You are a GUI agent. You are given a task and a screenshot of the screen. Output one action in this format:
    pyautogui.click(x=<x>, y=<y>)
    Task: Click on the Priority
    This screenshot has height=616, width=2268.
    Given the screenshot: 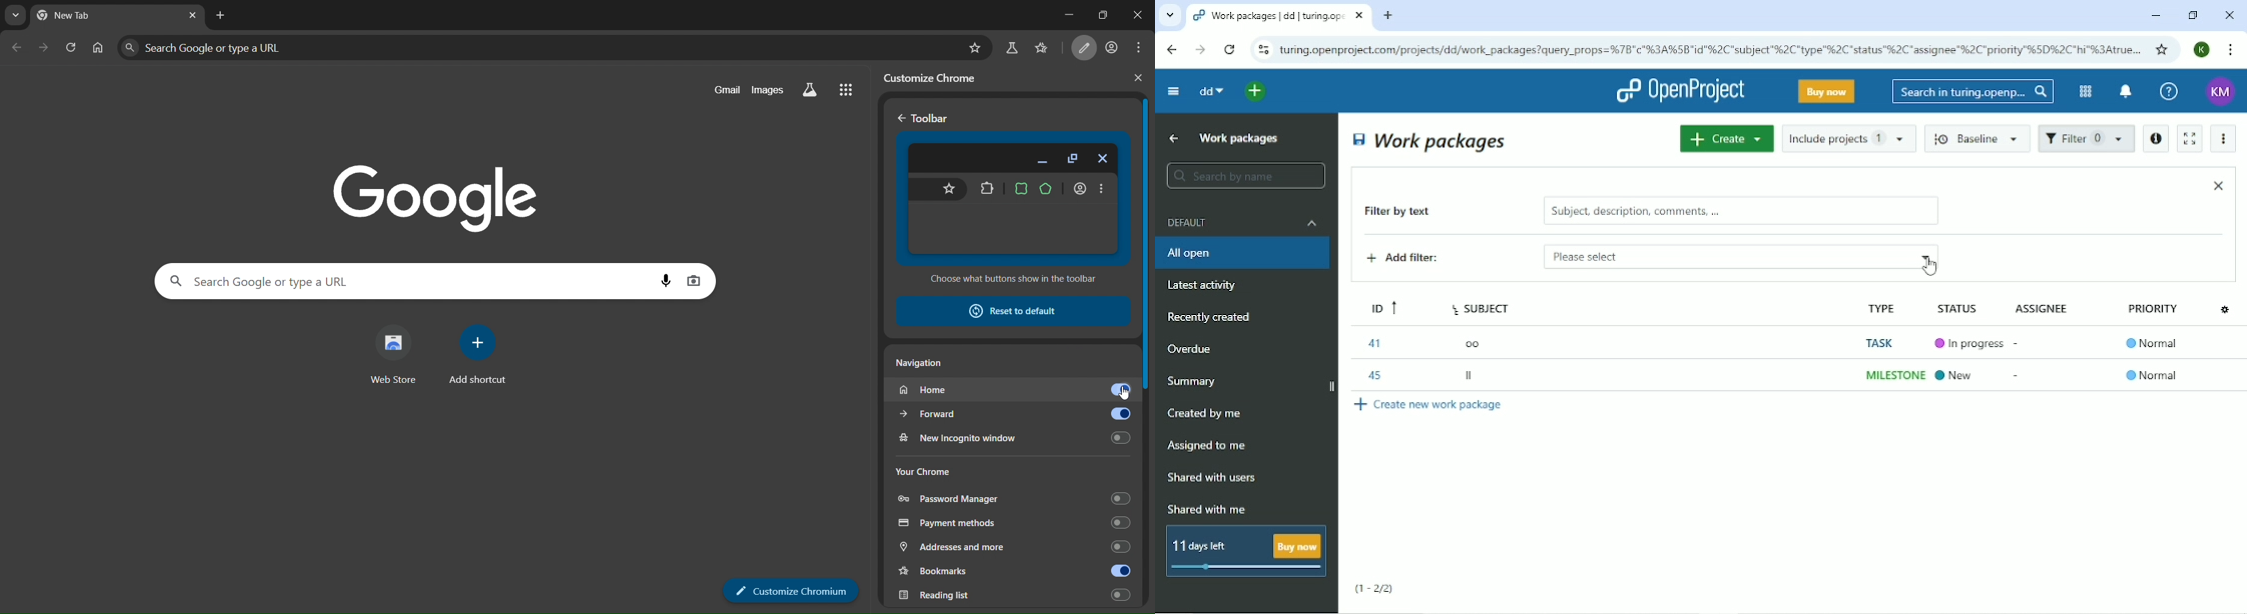 What is the action you would take?
    pyautogui.click(x=2155, y=314)
    